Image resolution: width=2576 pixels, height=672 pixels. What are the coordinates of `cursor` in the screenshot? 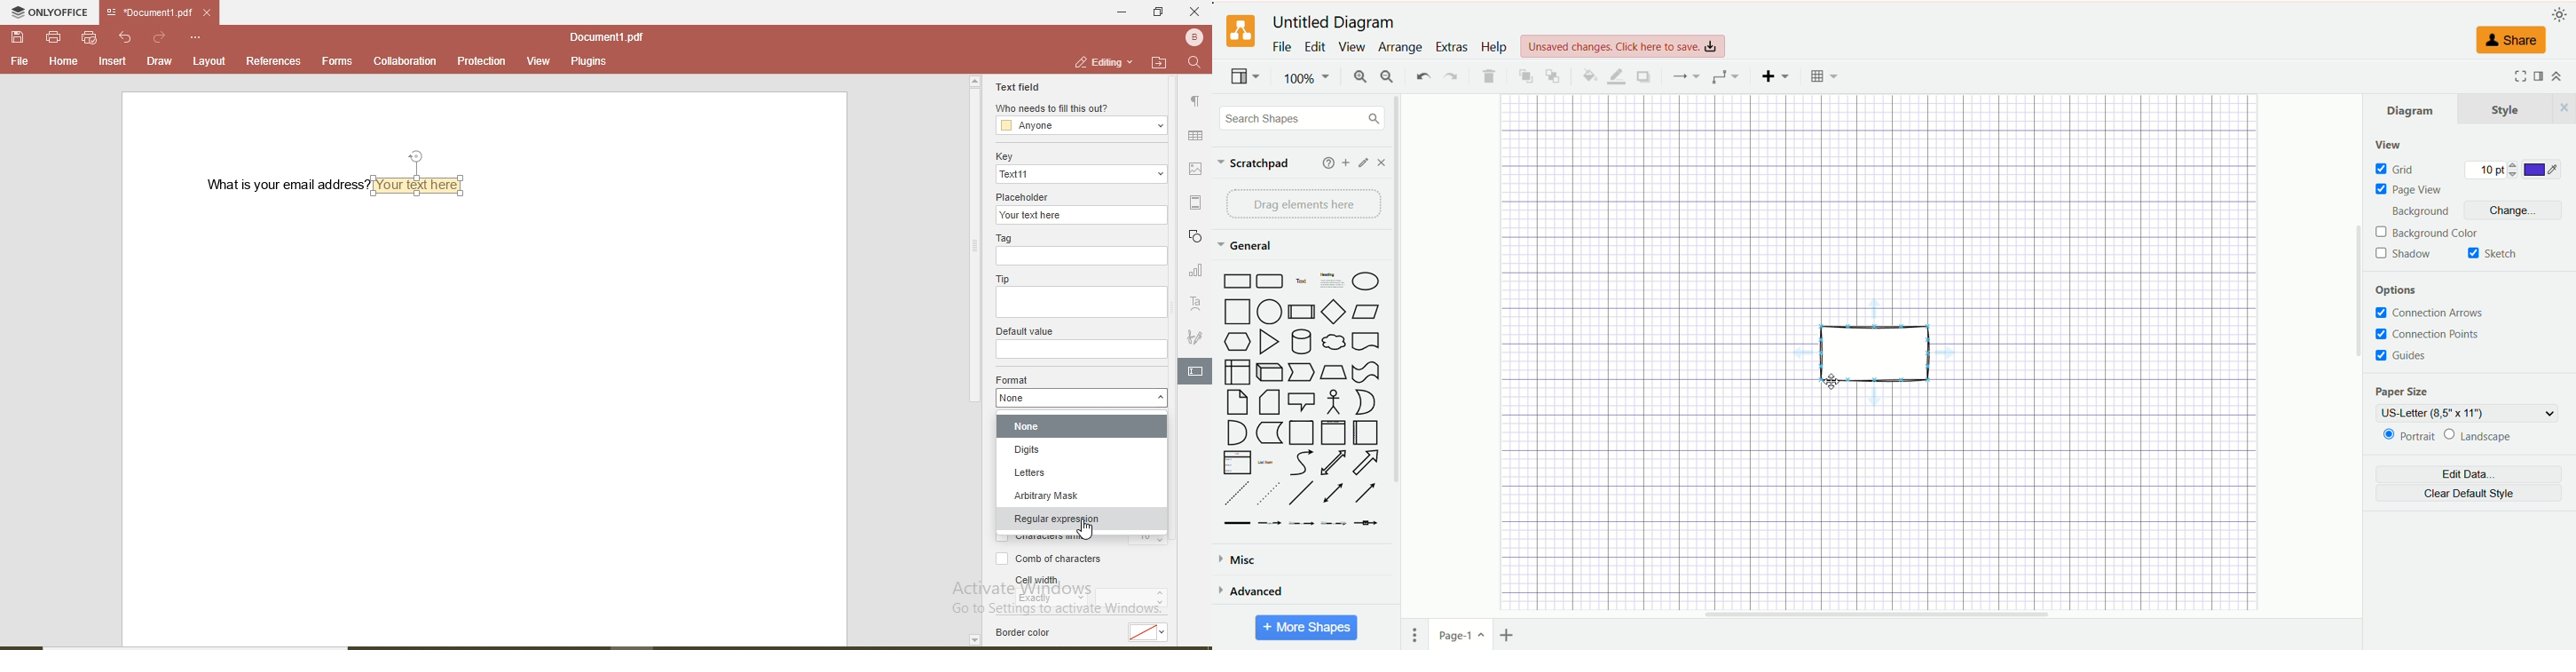 It's located at (1085, 531).